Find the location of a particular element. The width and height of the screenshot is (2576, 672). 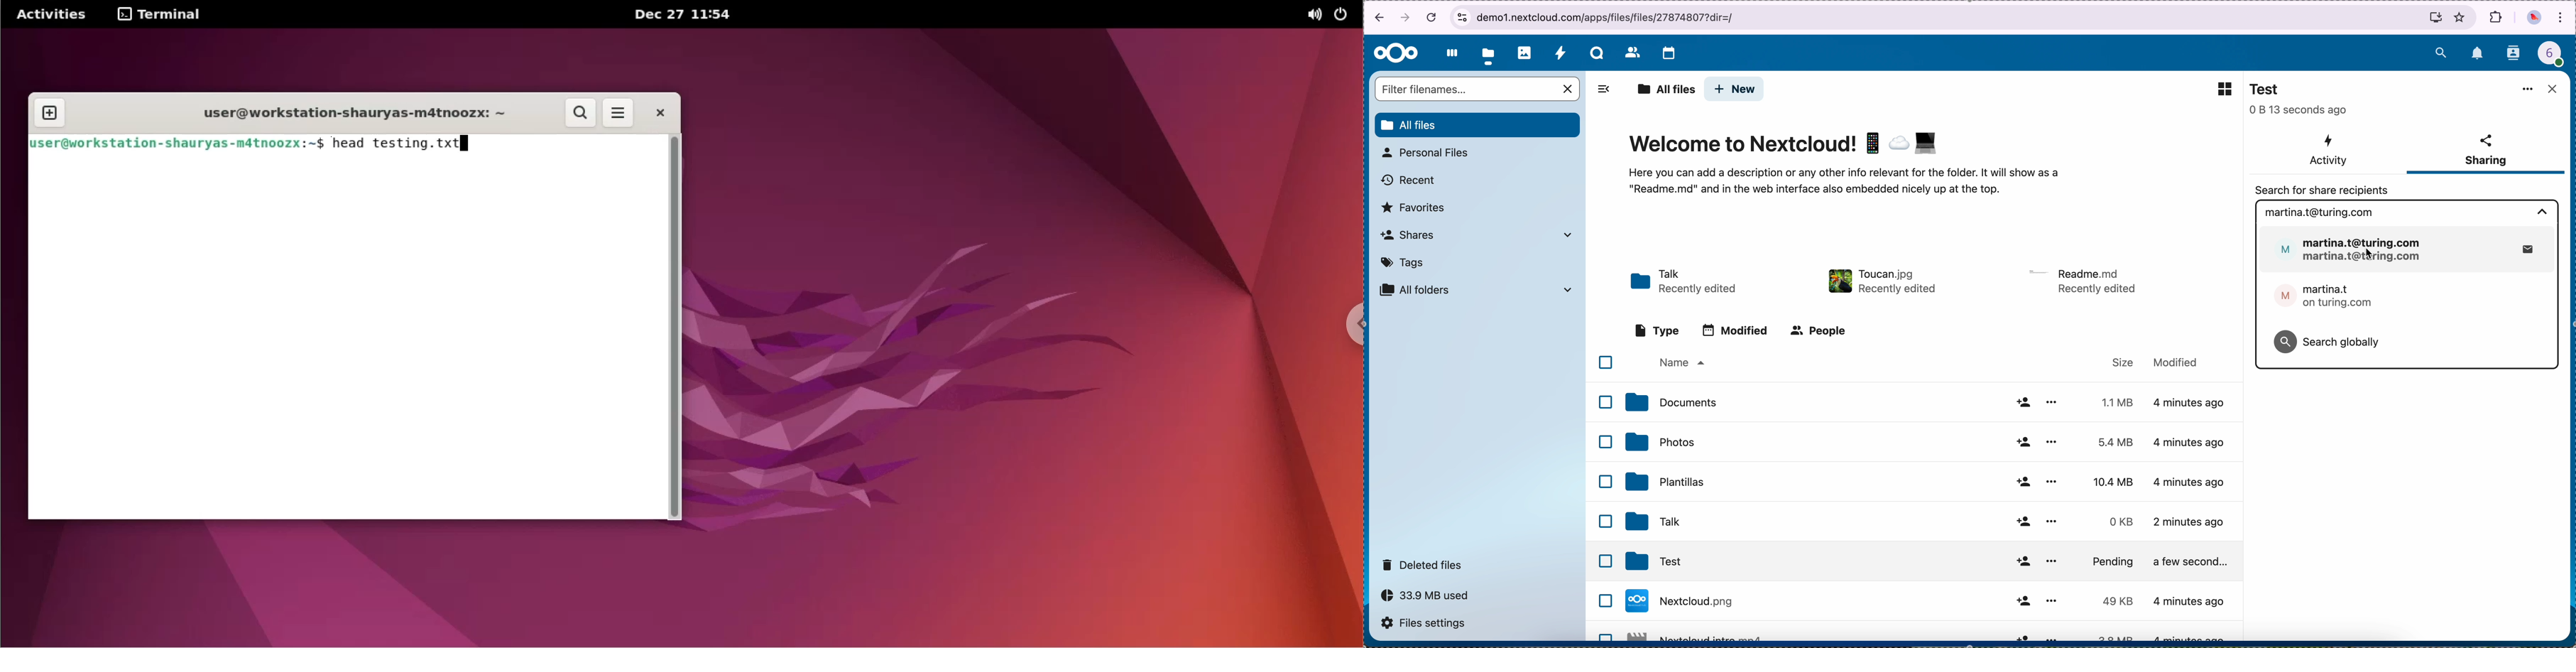

search globally is located at coordinates (2329, 341).